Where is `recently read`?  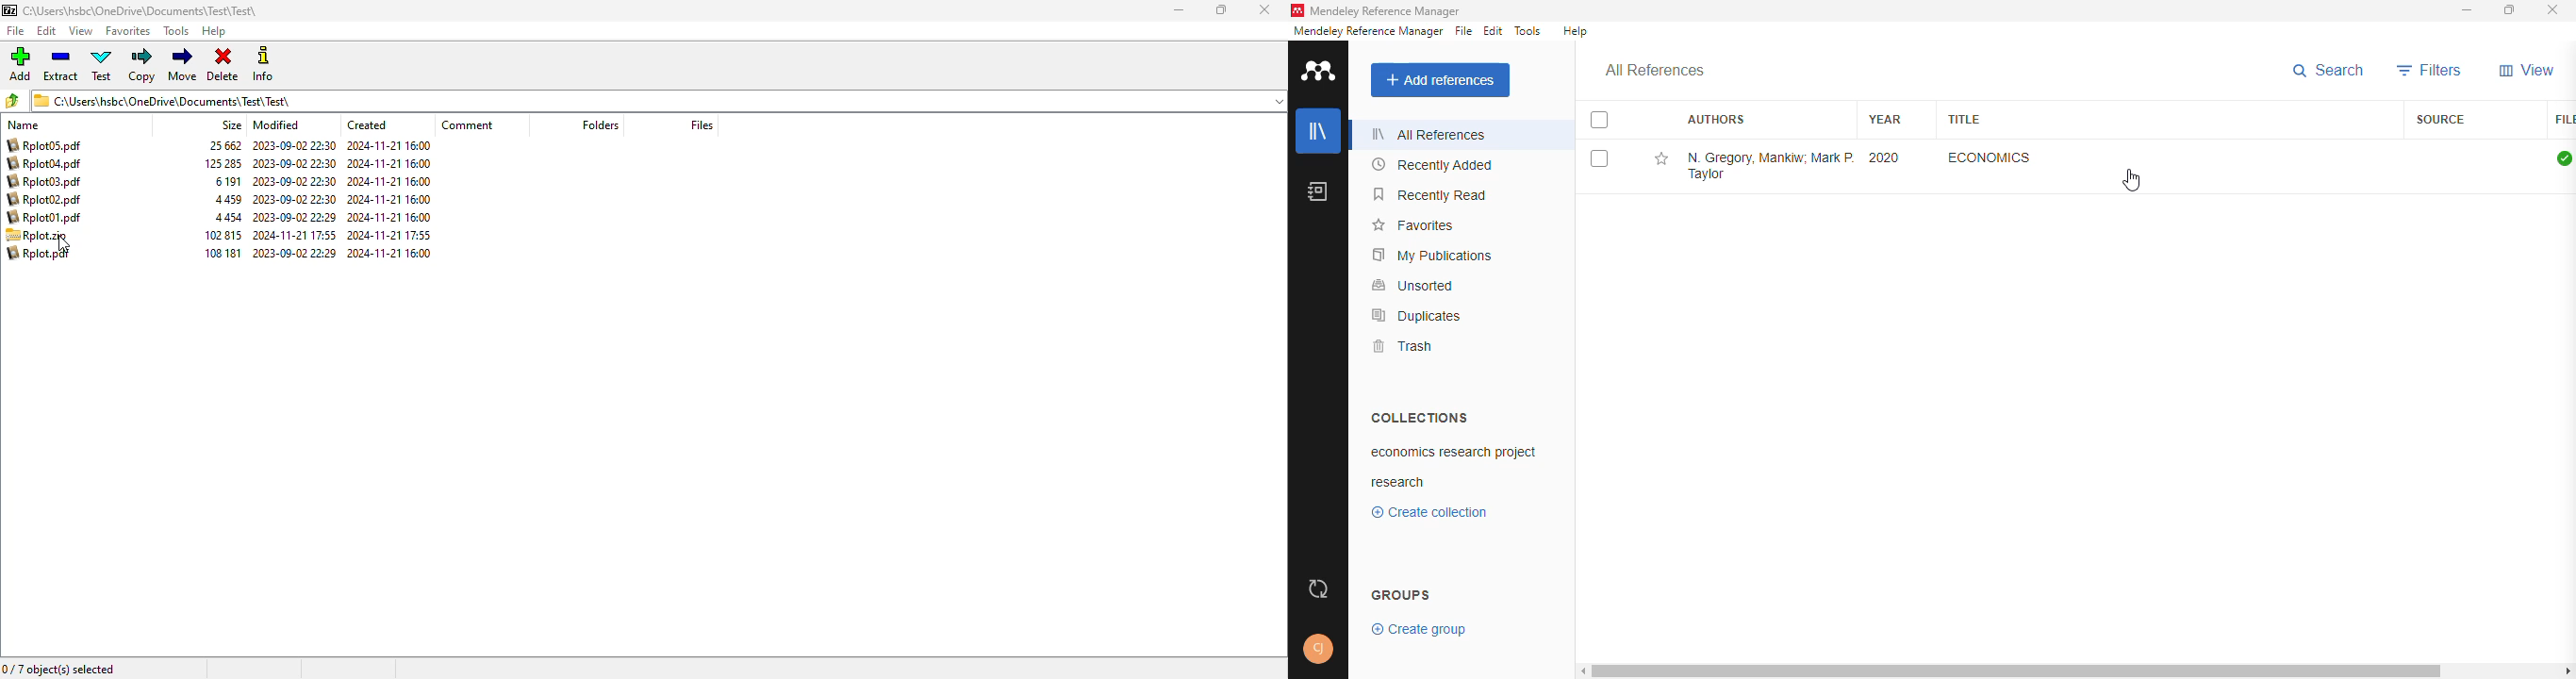
recently read is located at coordinates (1428, 194).